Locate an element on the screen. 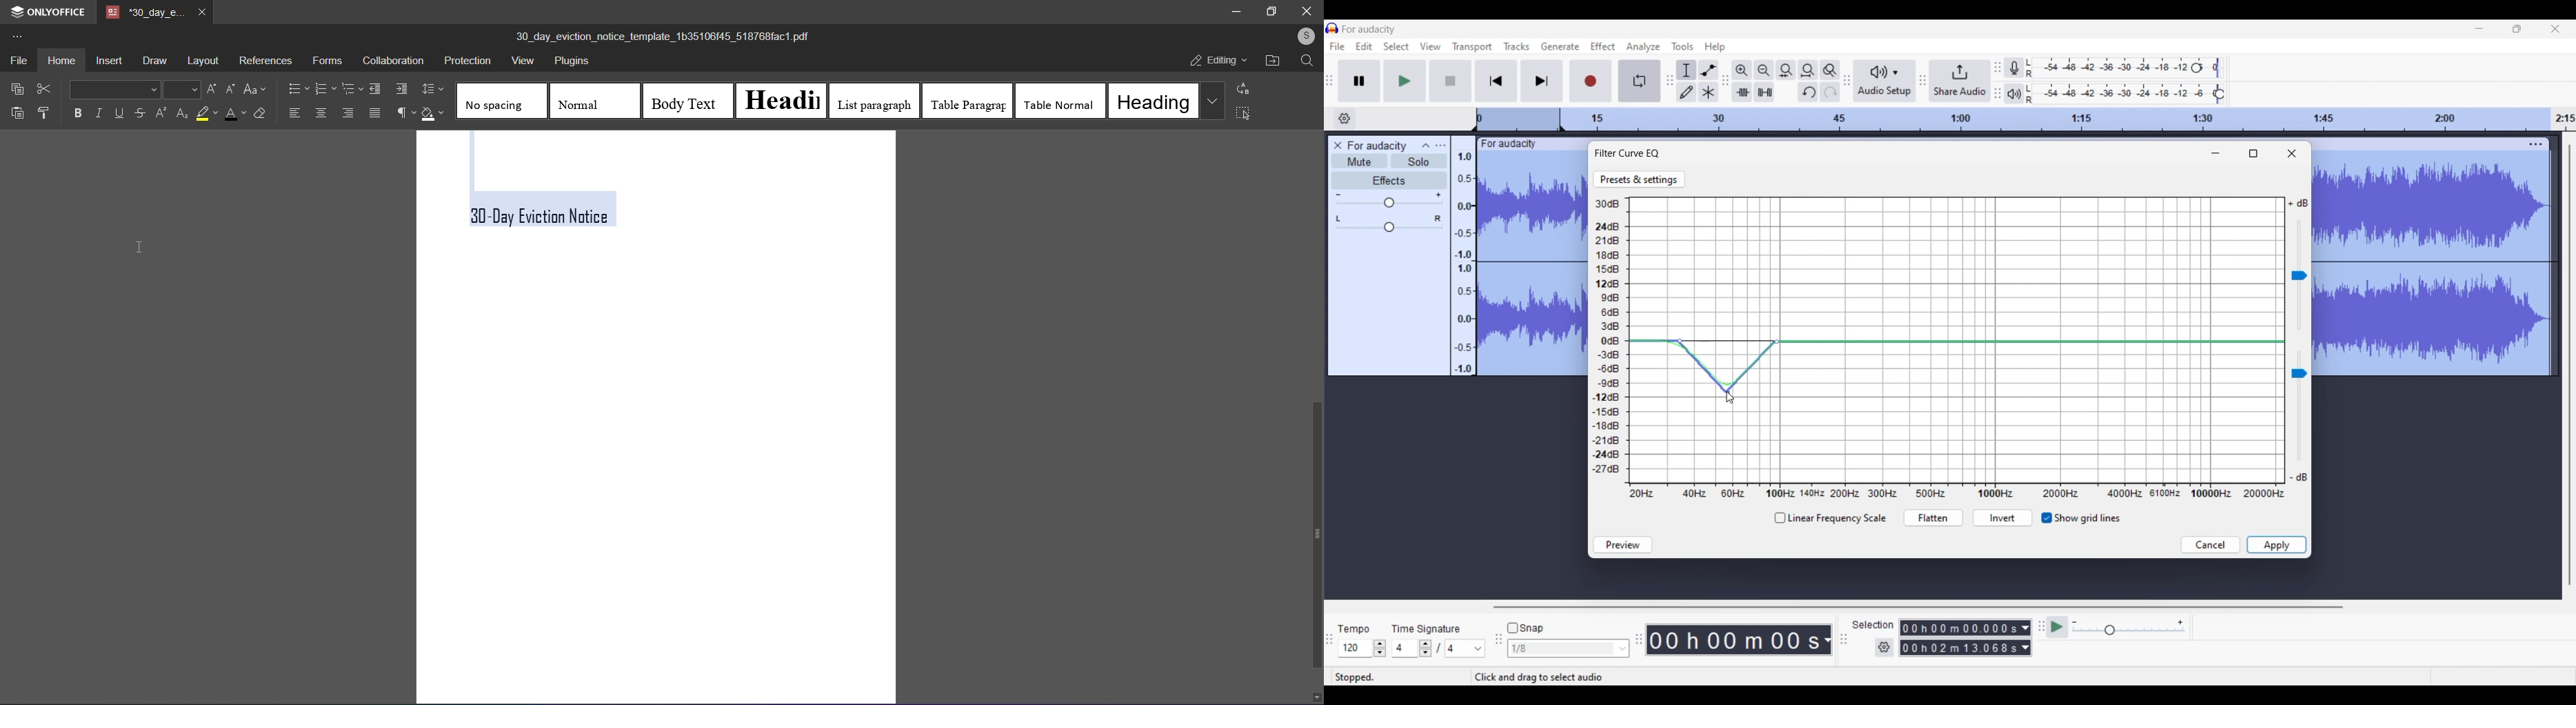  table normal is located at coordinates (1061, 101).